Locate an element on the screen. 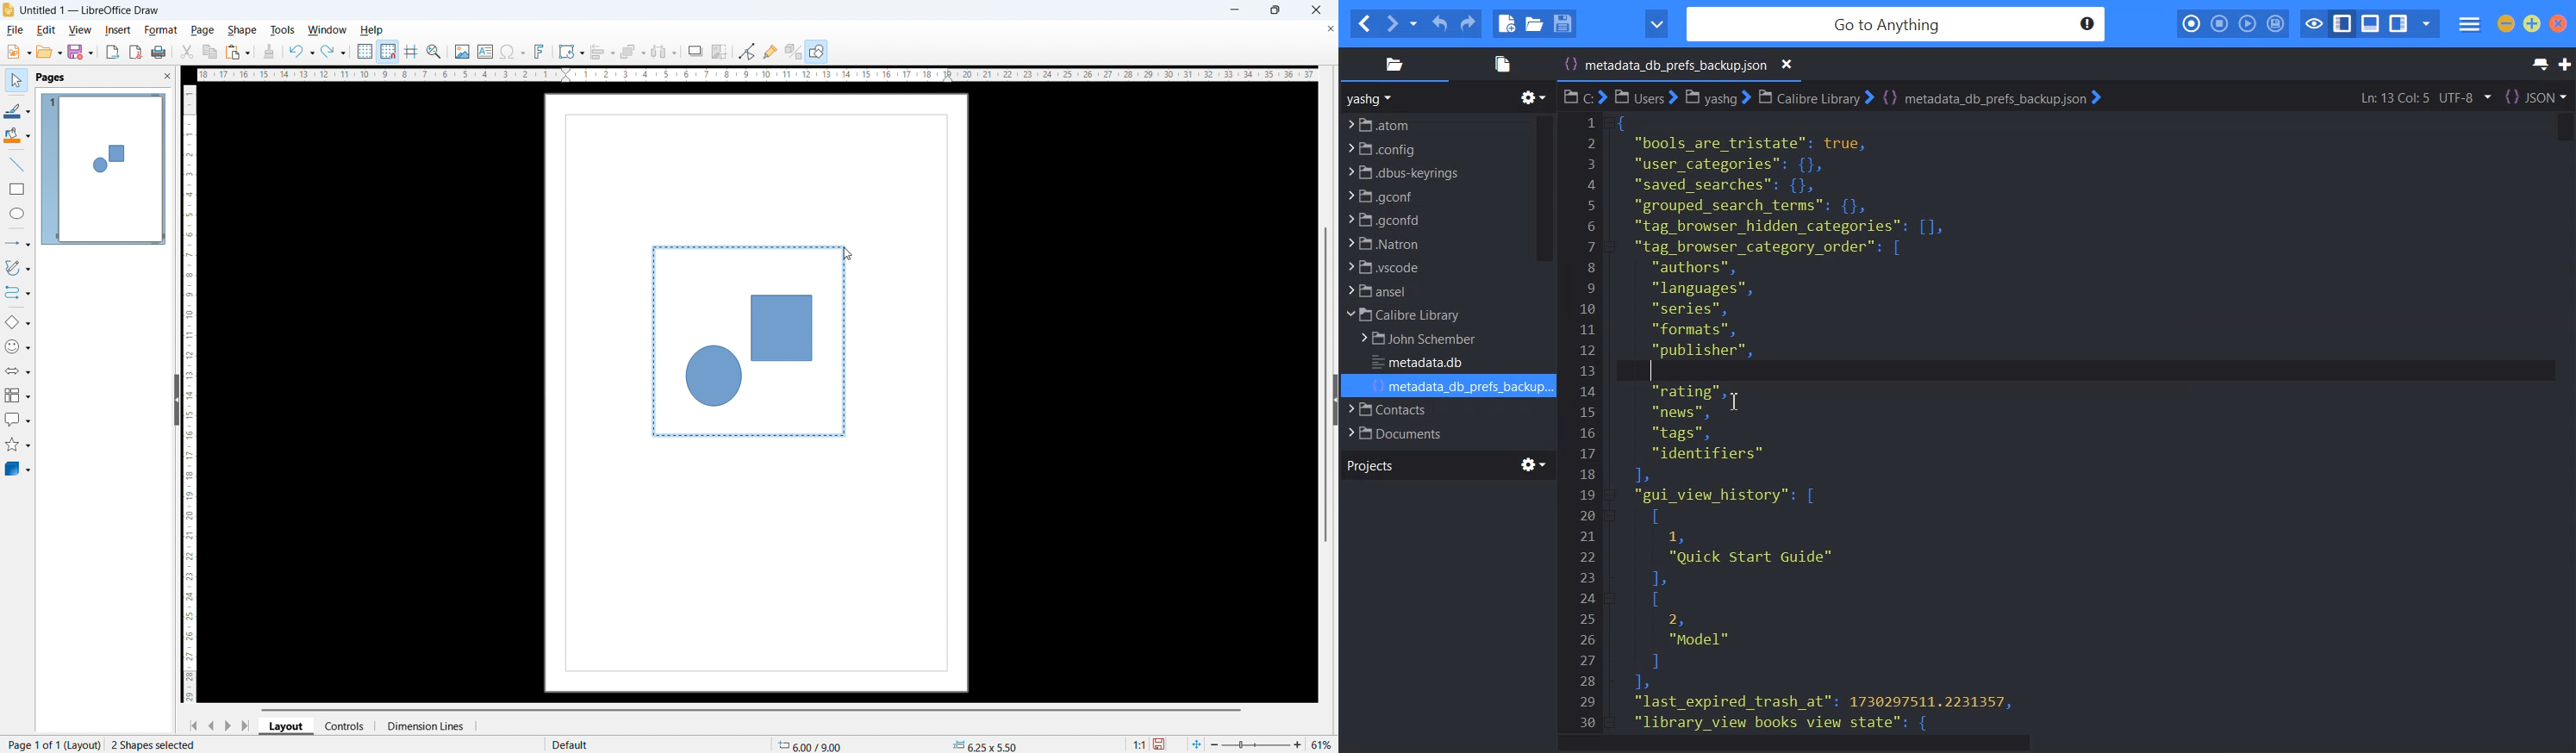 The image size is (2576, 756). rectangle is located at coordinates (17, 188).